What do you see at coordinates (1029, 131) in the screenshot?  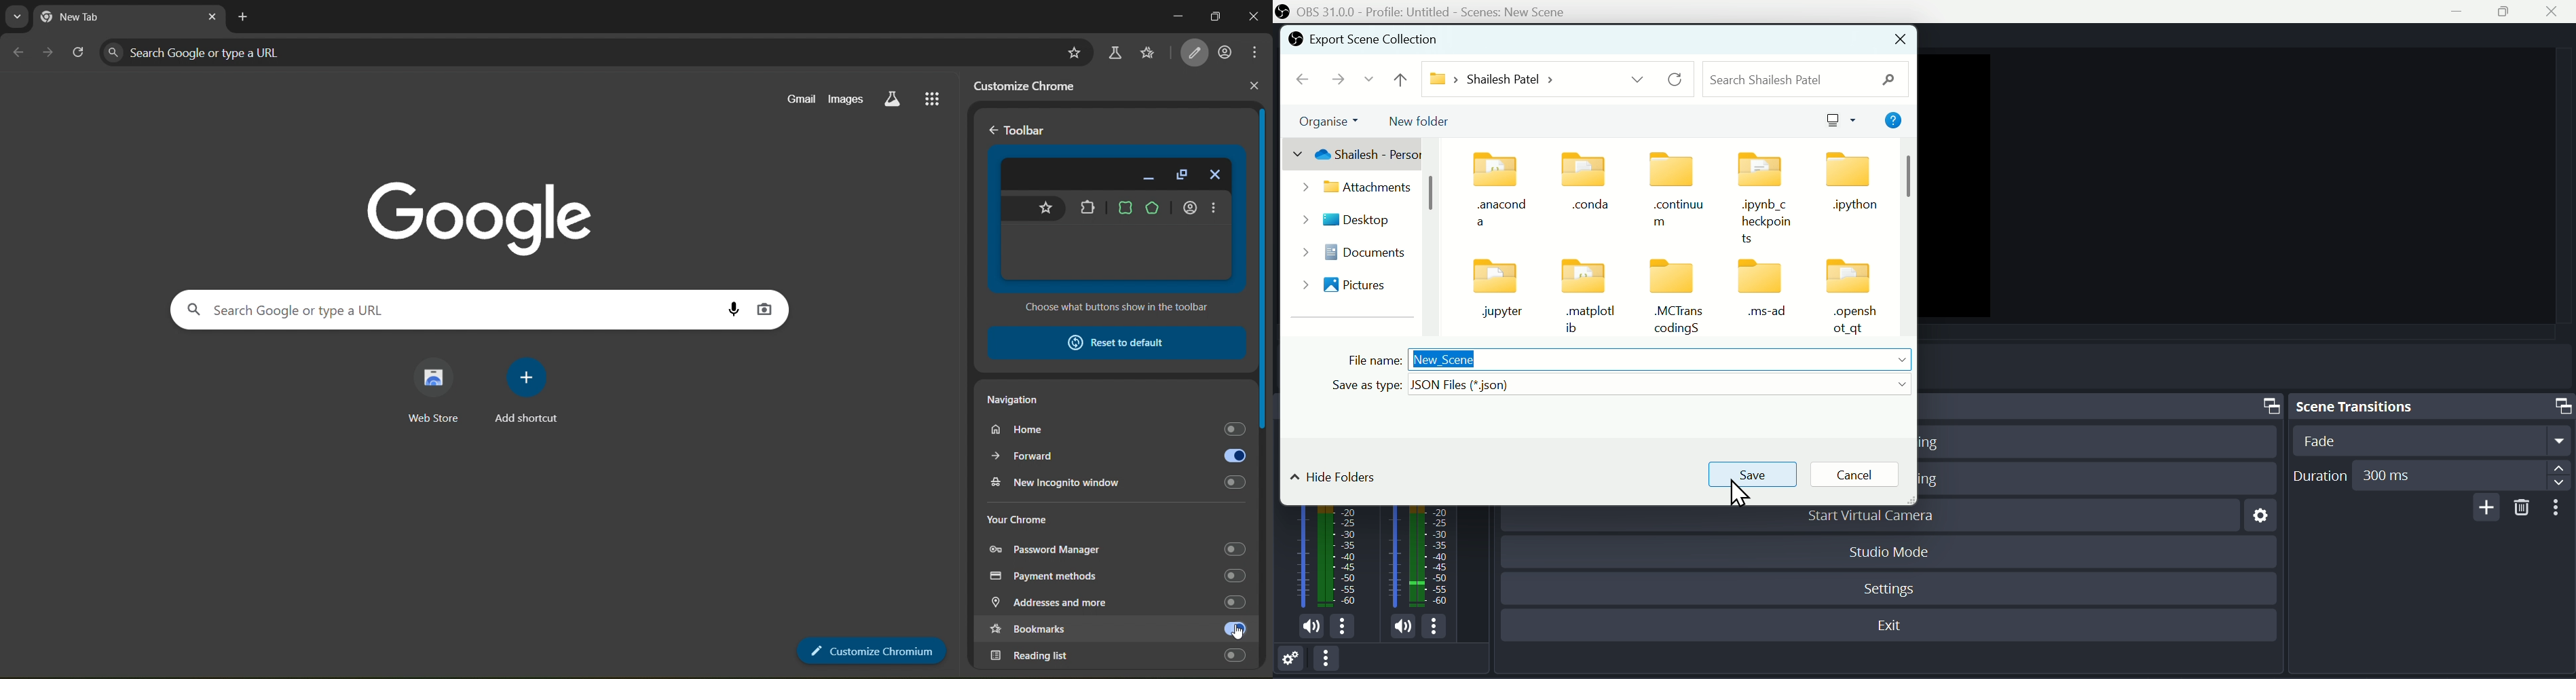 I see `Toolbar` at bounding box center [1029, 131].